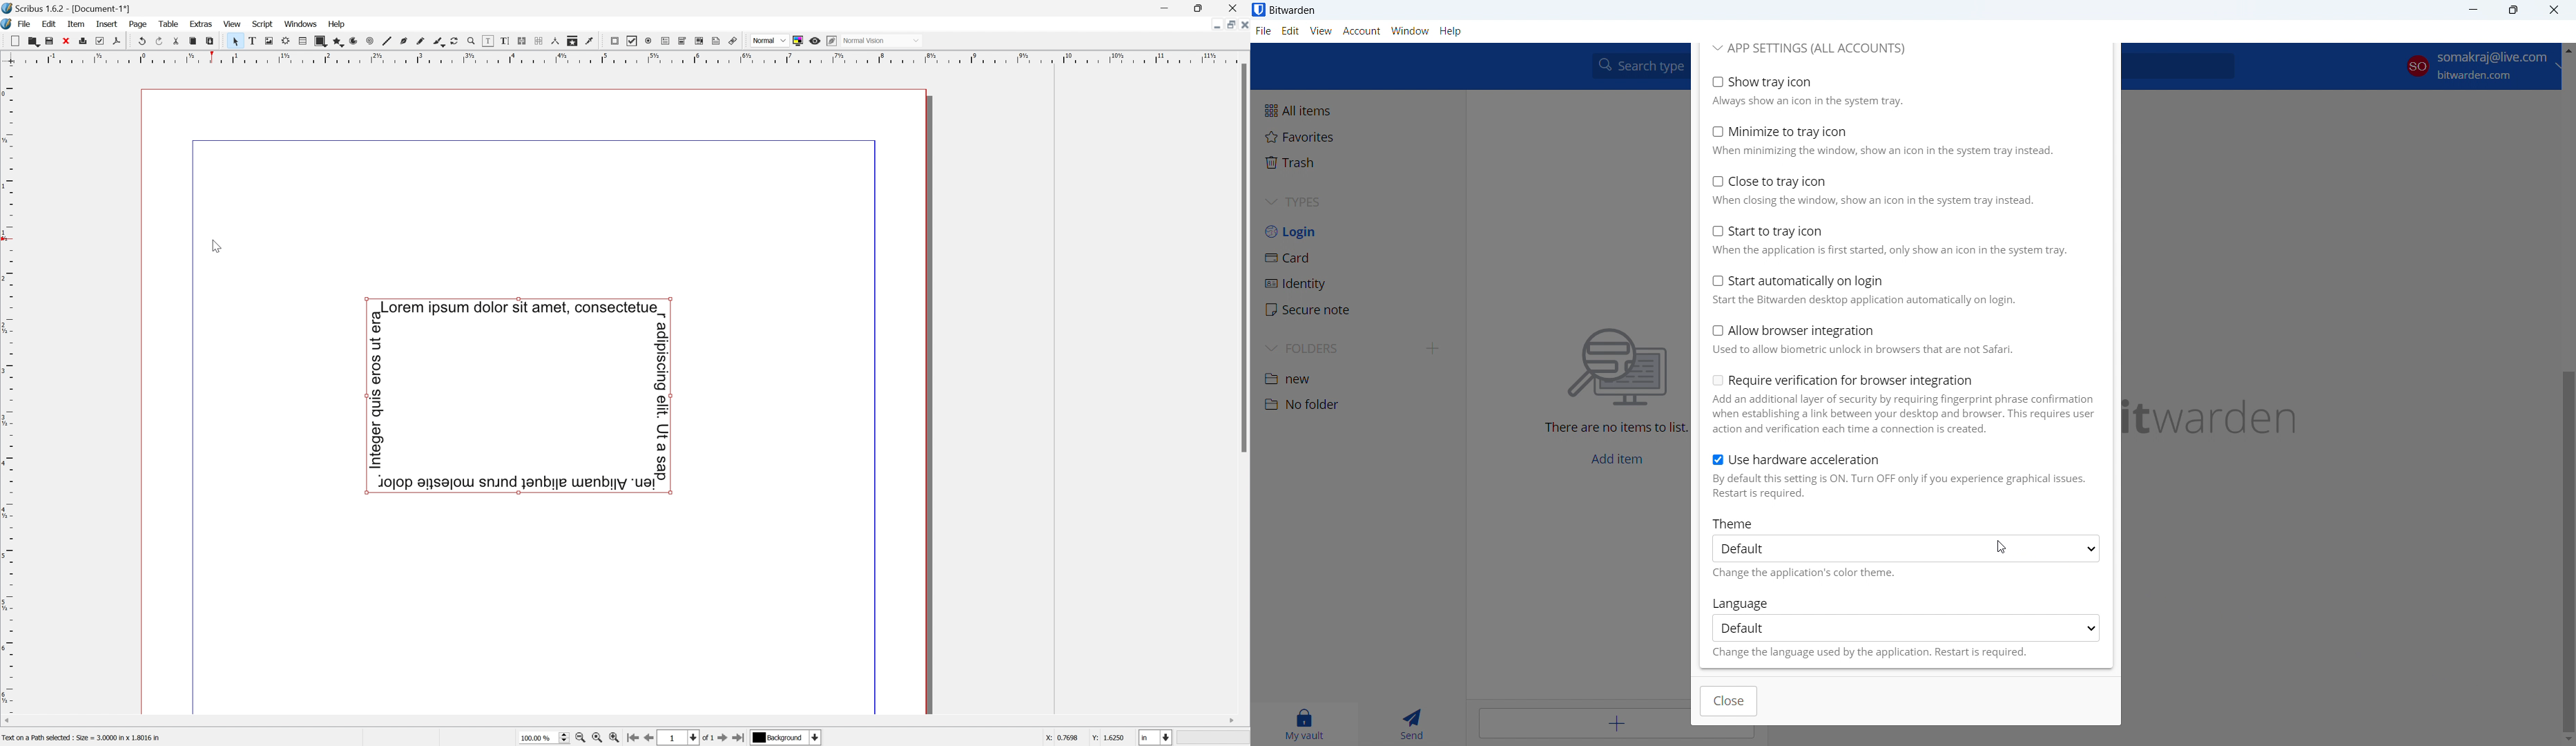 Image resolution: width=2576 pixels, height=756 pixels. What do you see at coordinates (303, 25) in the screenshot?
I see `Windows` at bounding box center [303, 25].